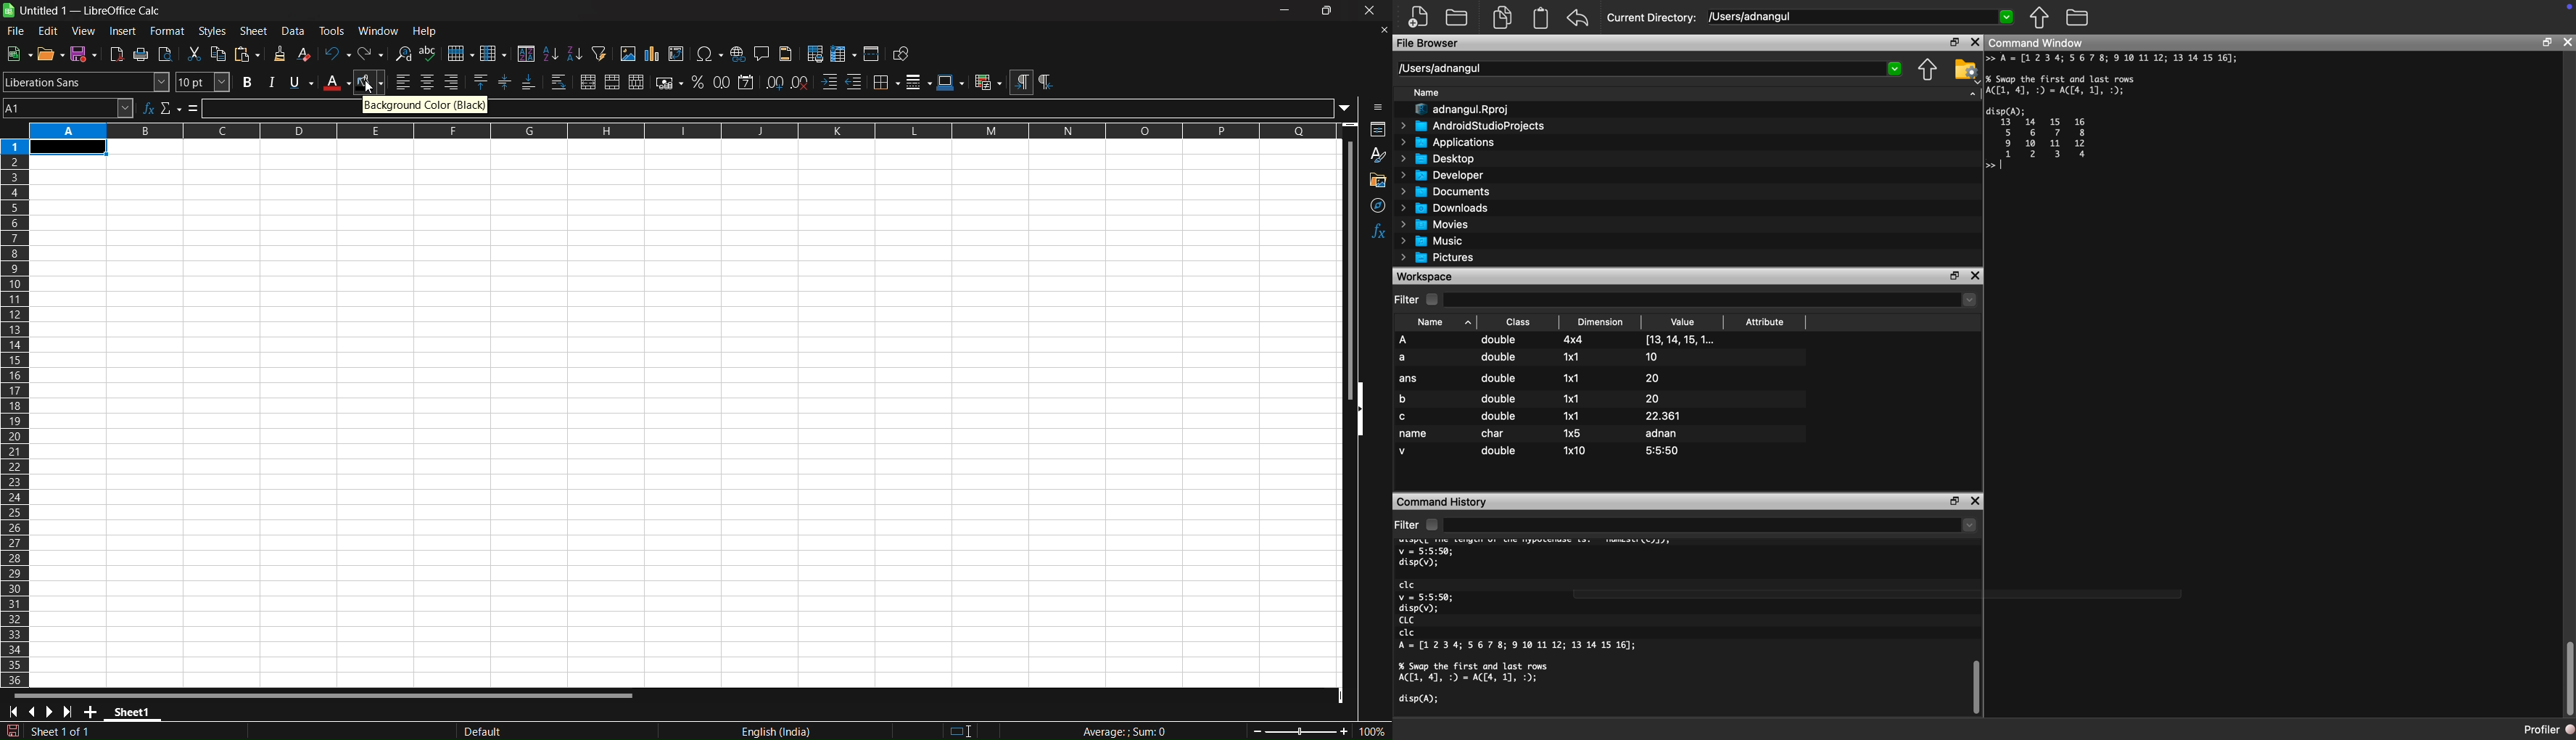 This screenshot has width=2576, height=756. What do you see at coordinates (426, 105) in the screenshot?
I see `Background color black` at bounding box center [426, 105].